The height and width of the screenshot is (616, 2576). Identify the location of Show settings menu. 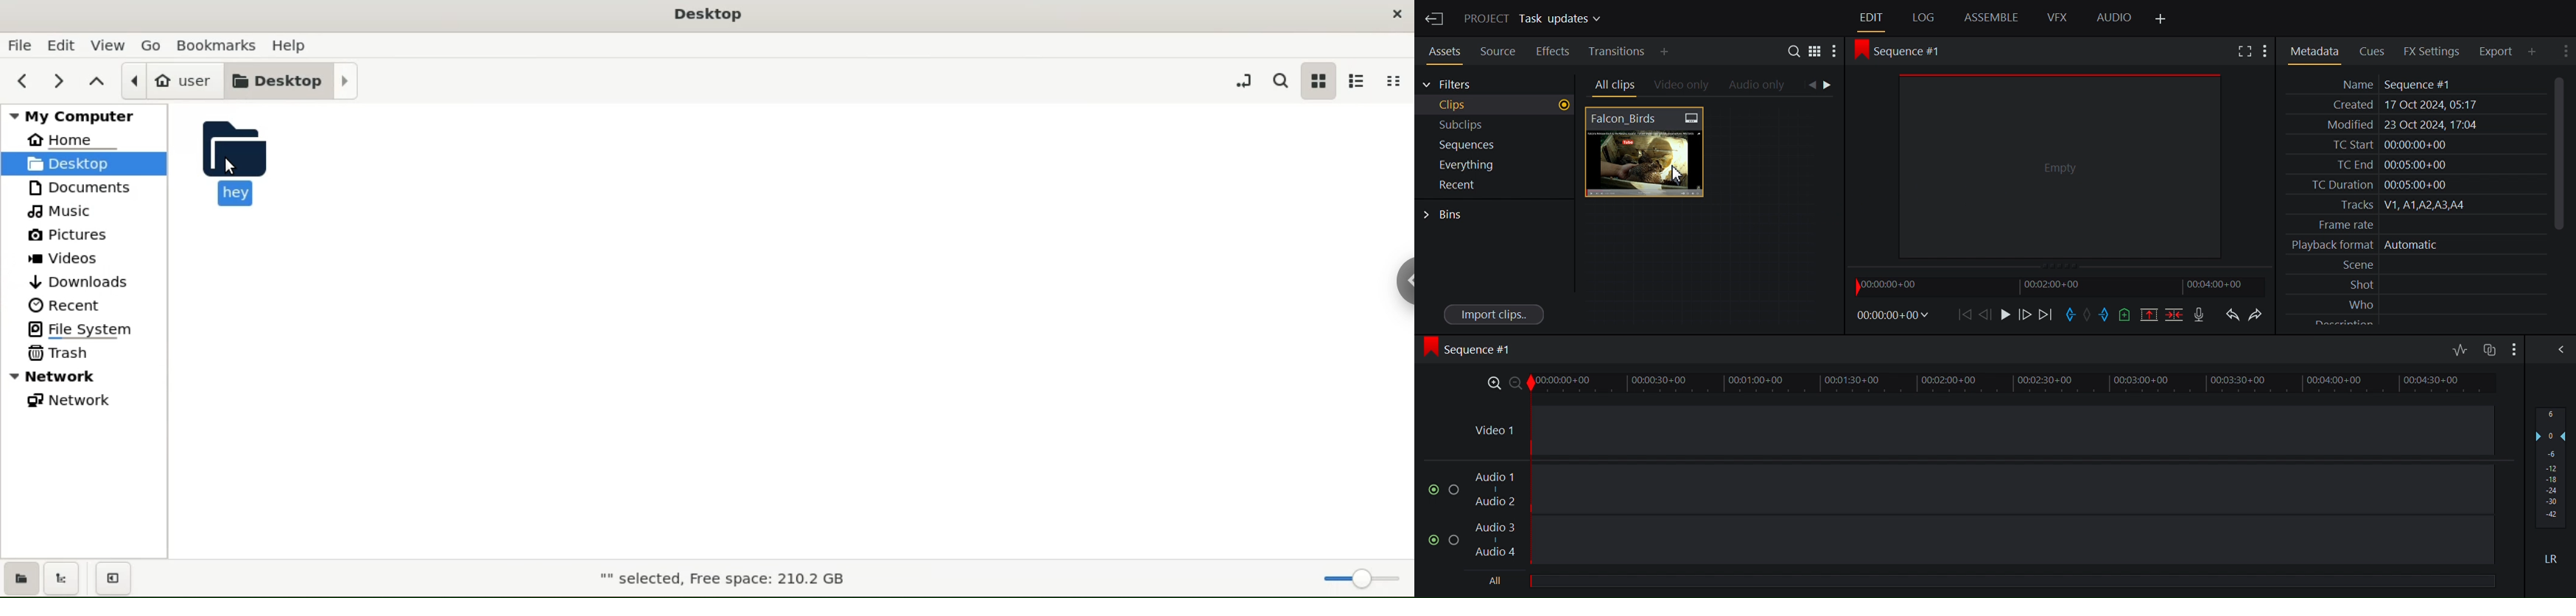
(2269, 51).